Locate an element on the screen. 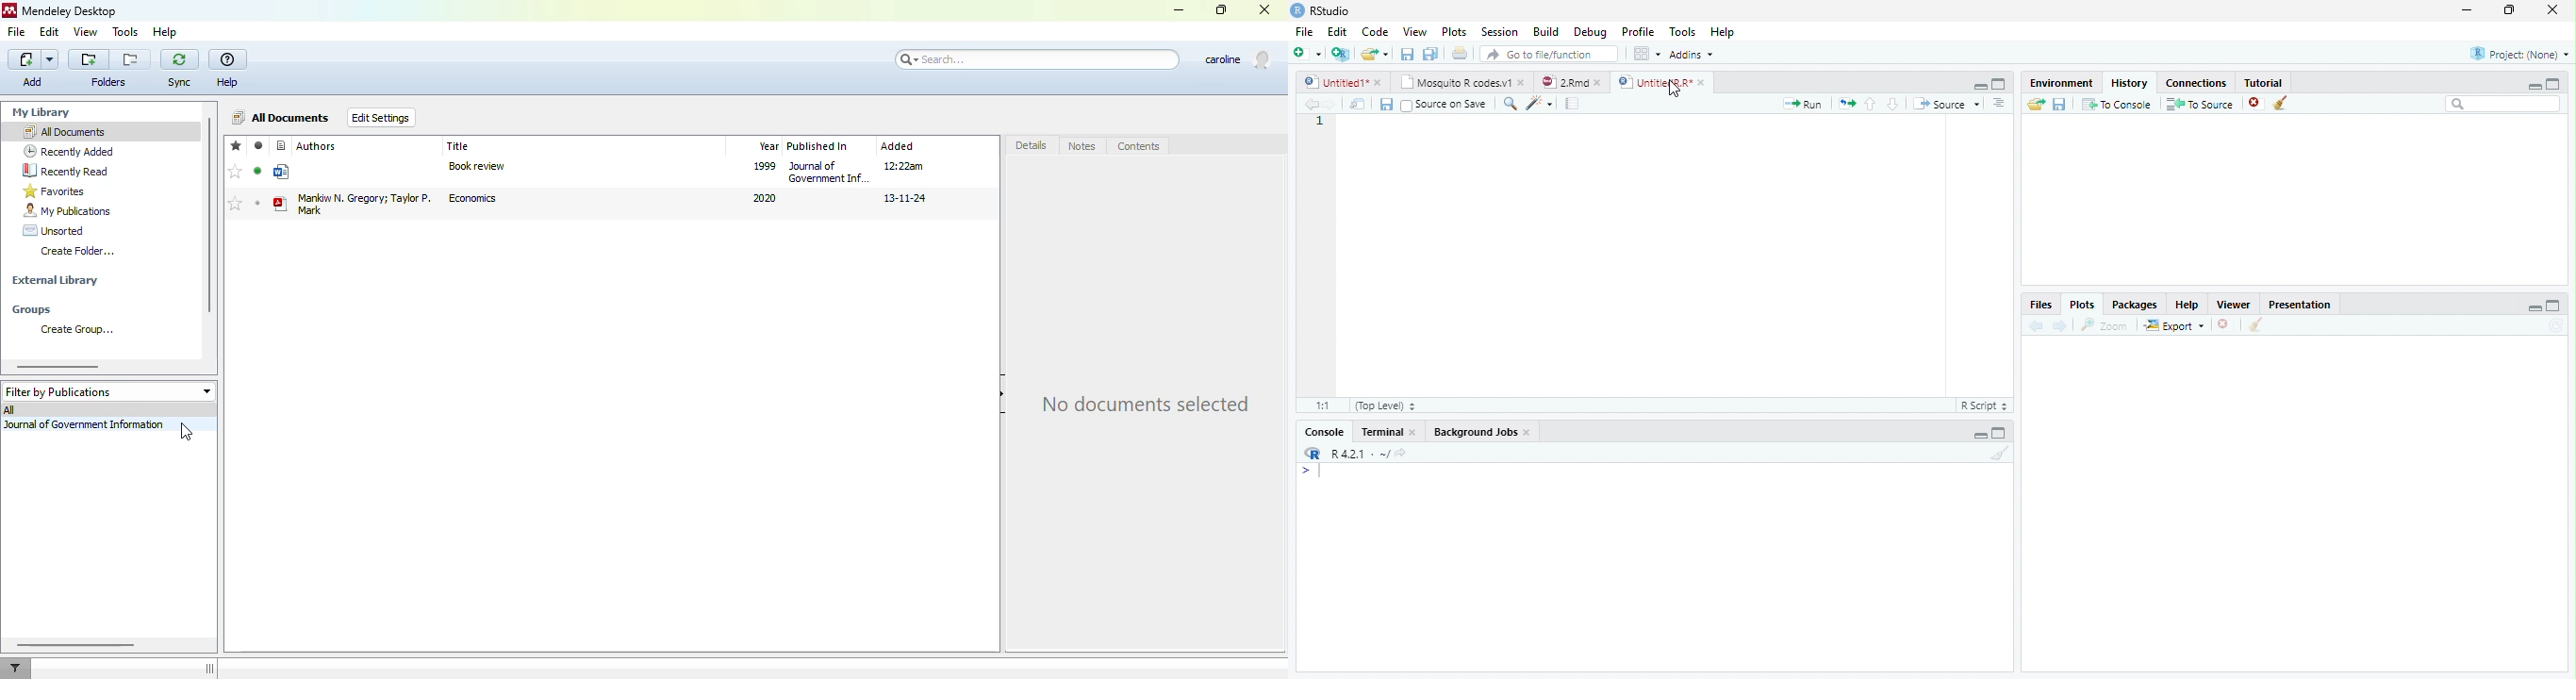 Image resolution: width=2576 pixels, height=700 pixels. Profile is located at coordinates (1638, 31).